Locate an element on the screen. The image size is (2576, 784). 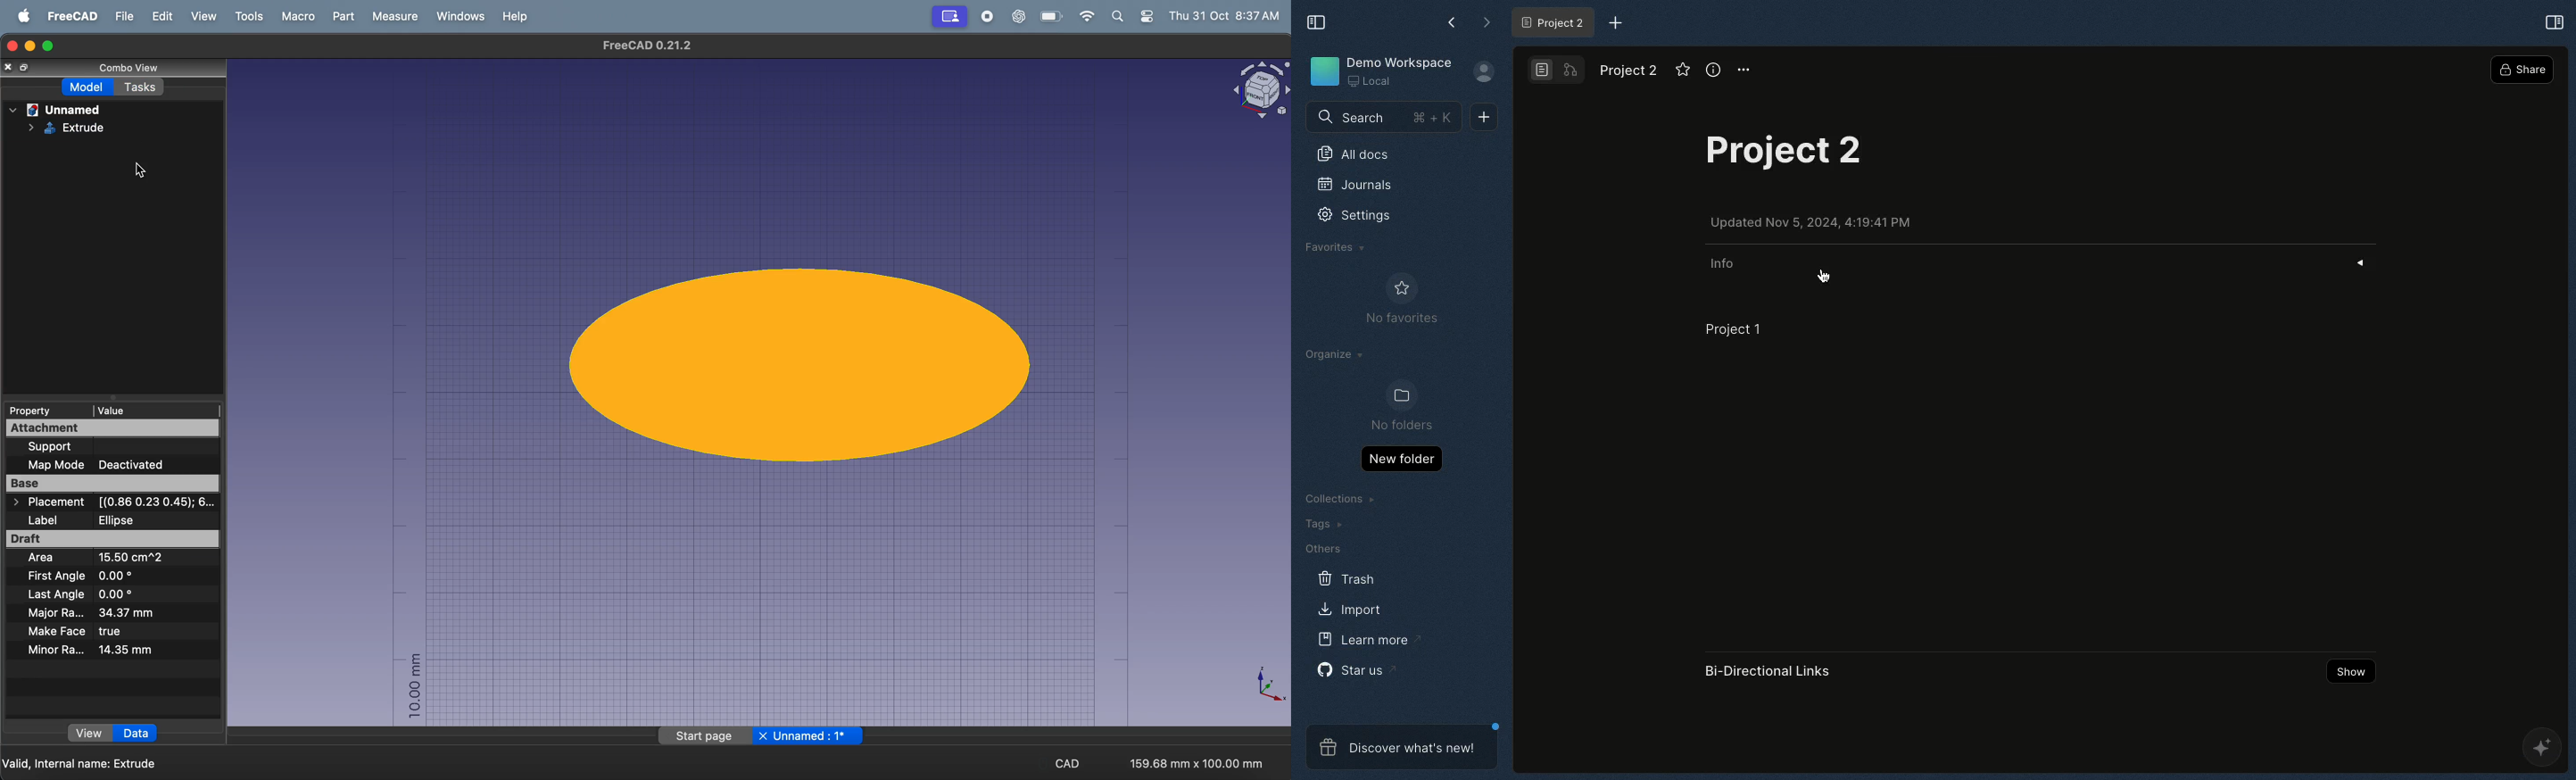
help is located at coordinates (518, 15).